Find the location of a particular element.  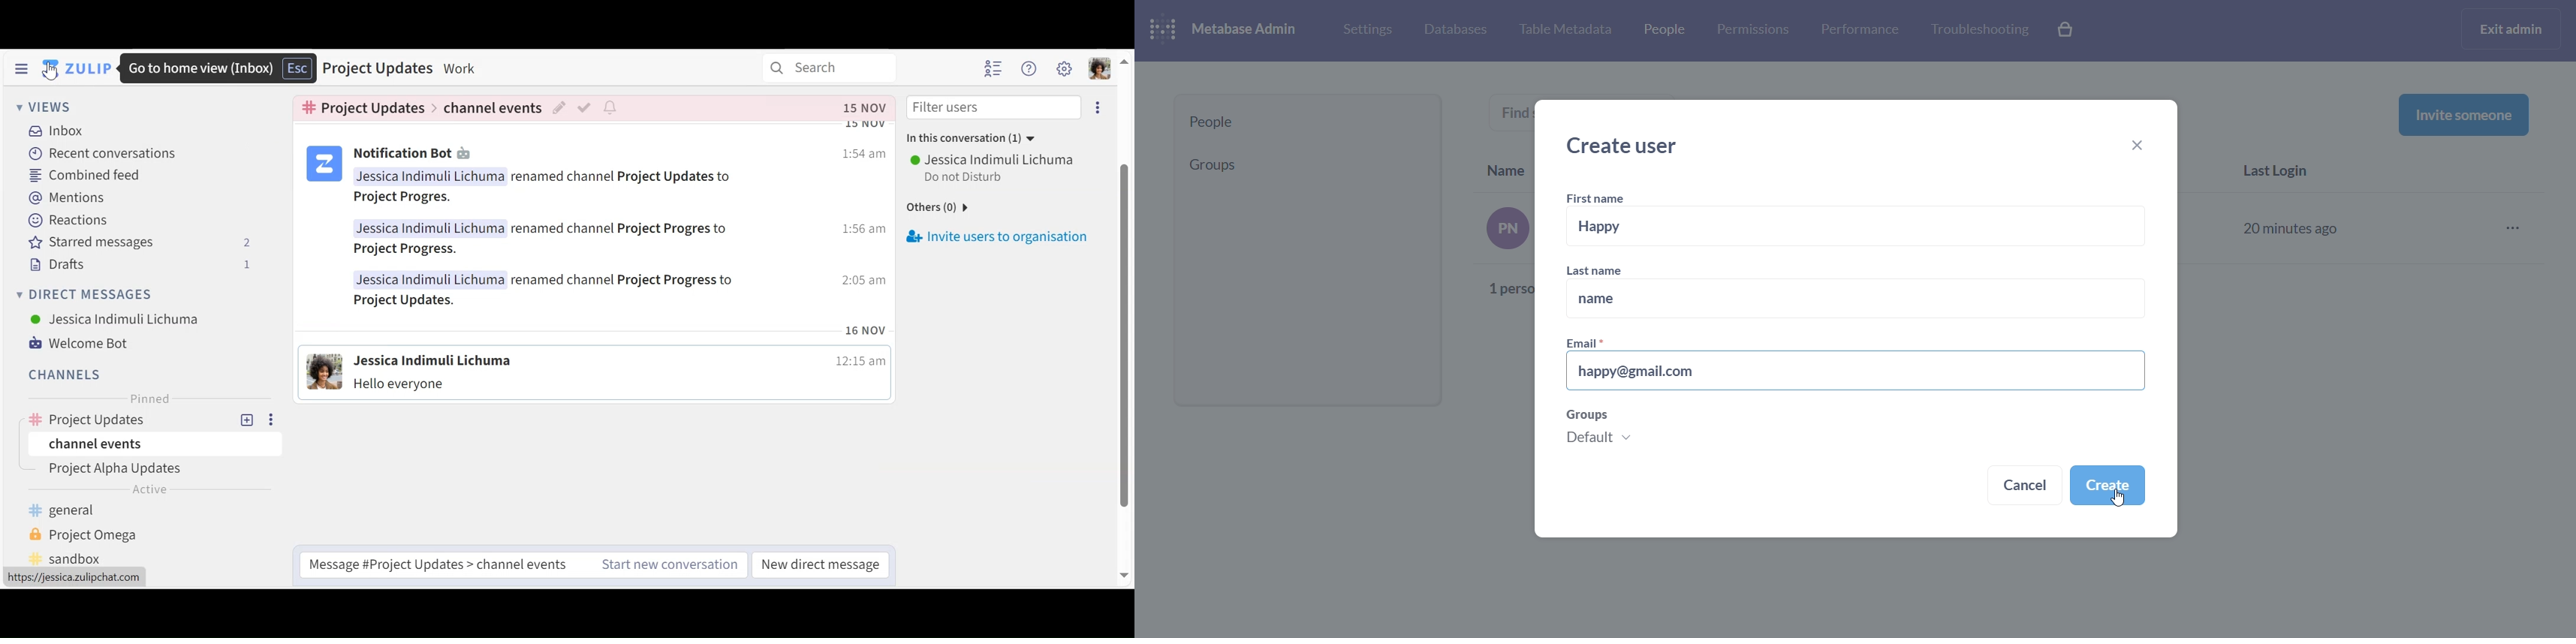

Starred messages is located at coordinates (145, 243).